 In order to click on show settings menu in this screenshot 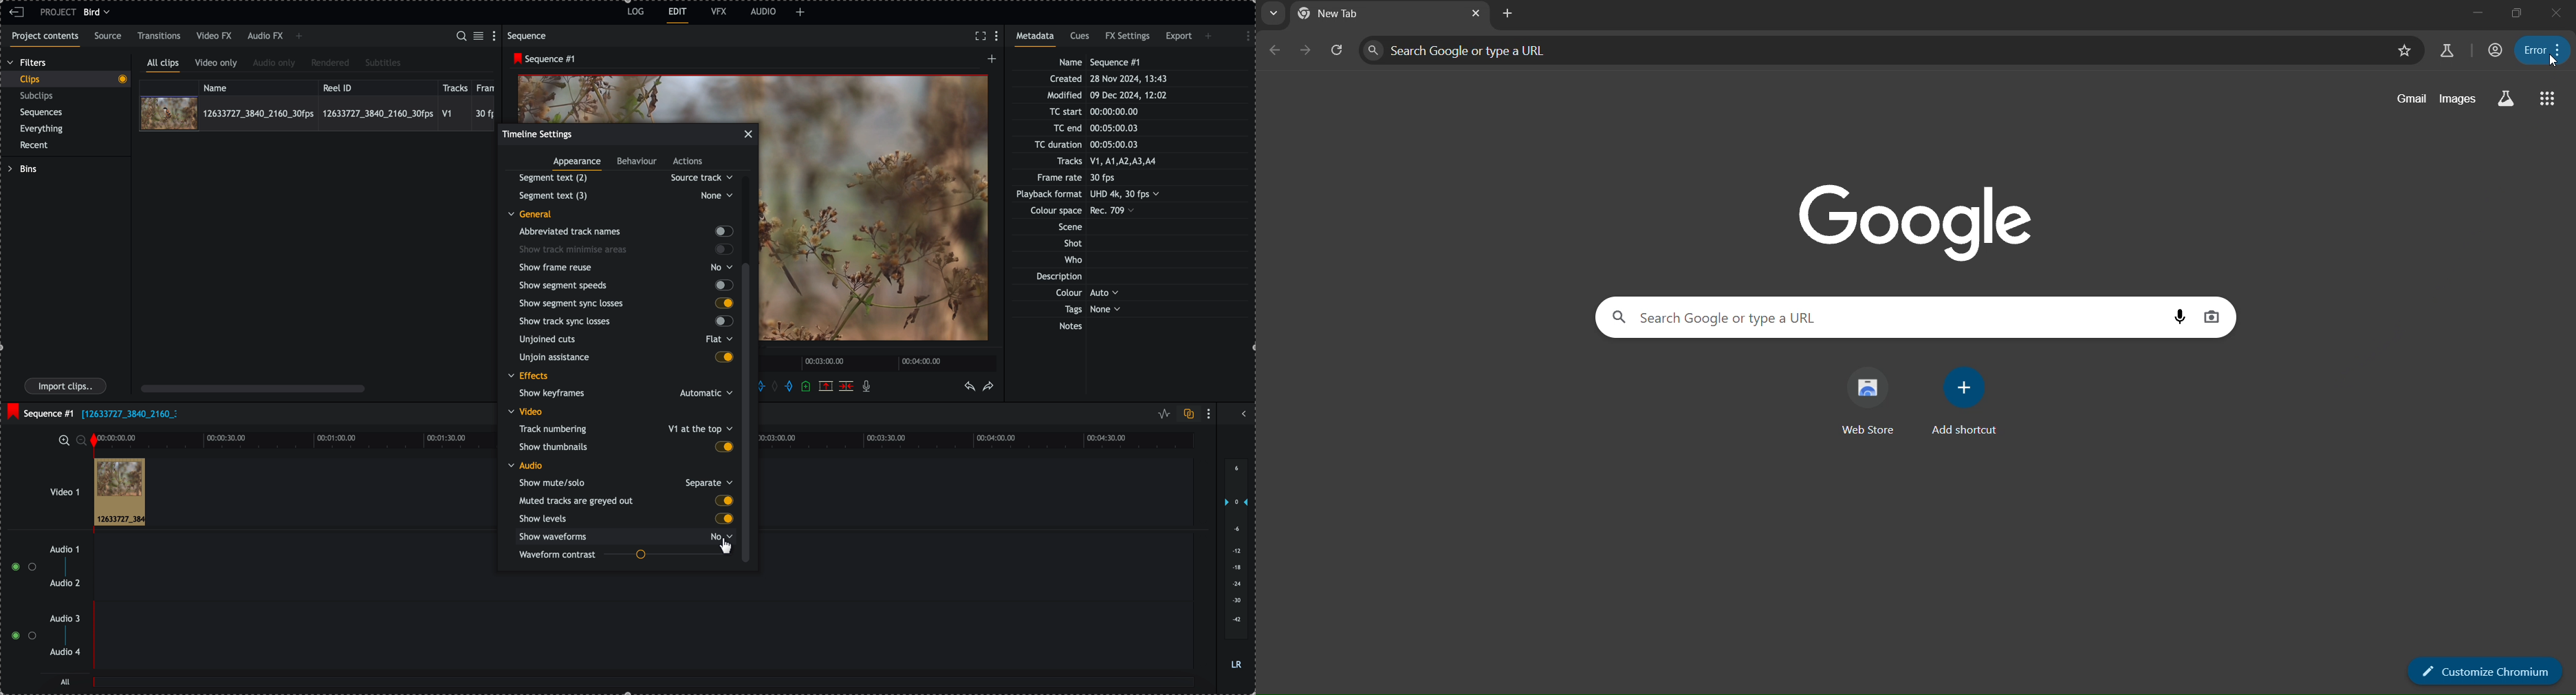, I will do `click(496, 35)`.